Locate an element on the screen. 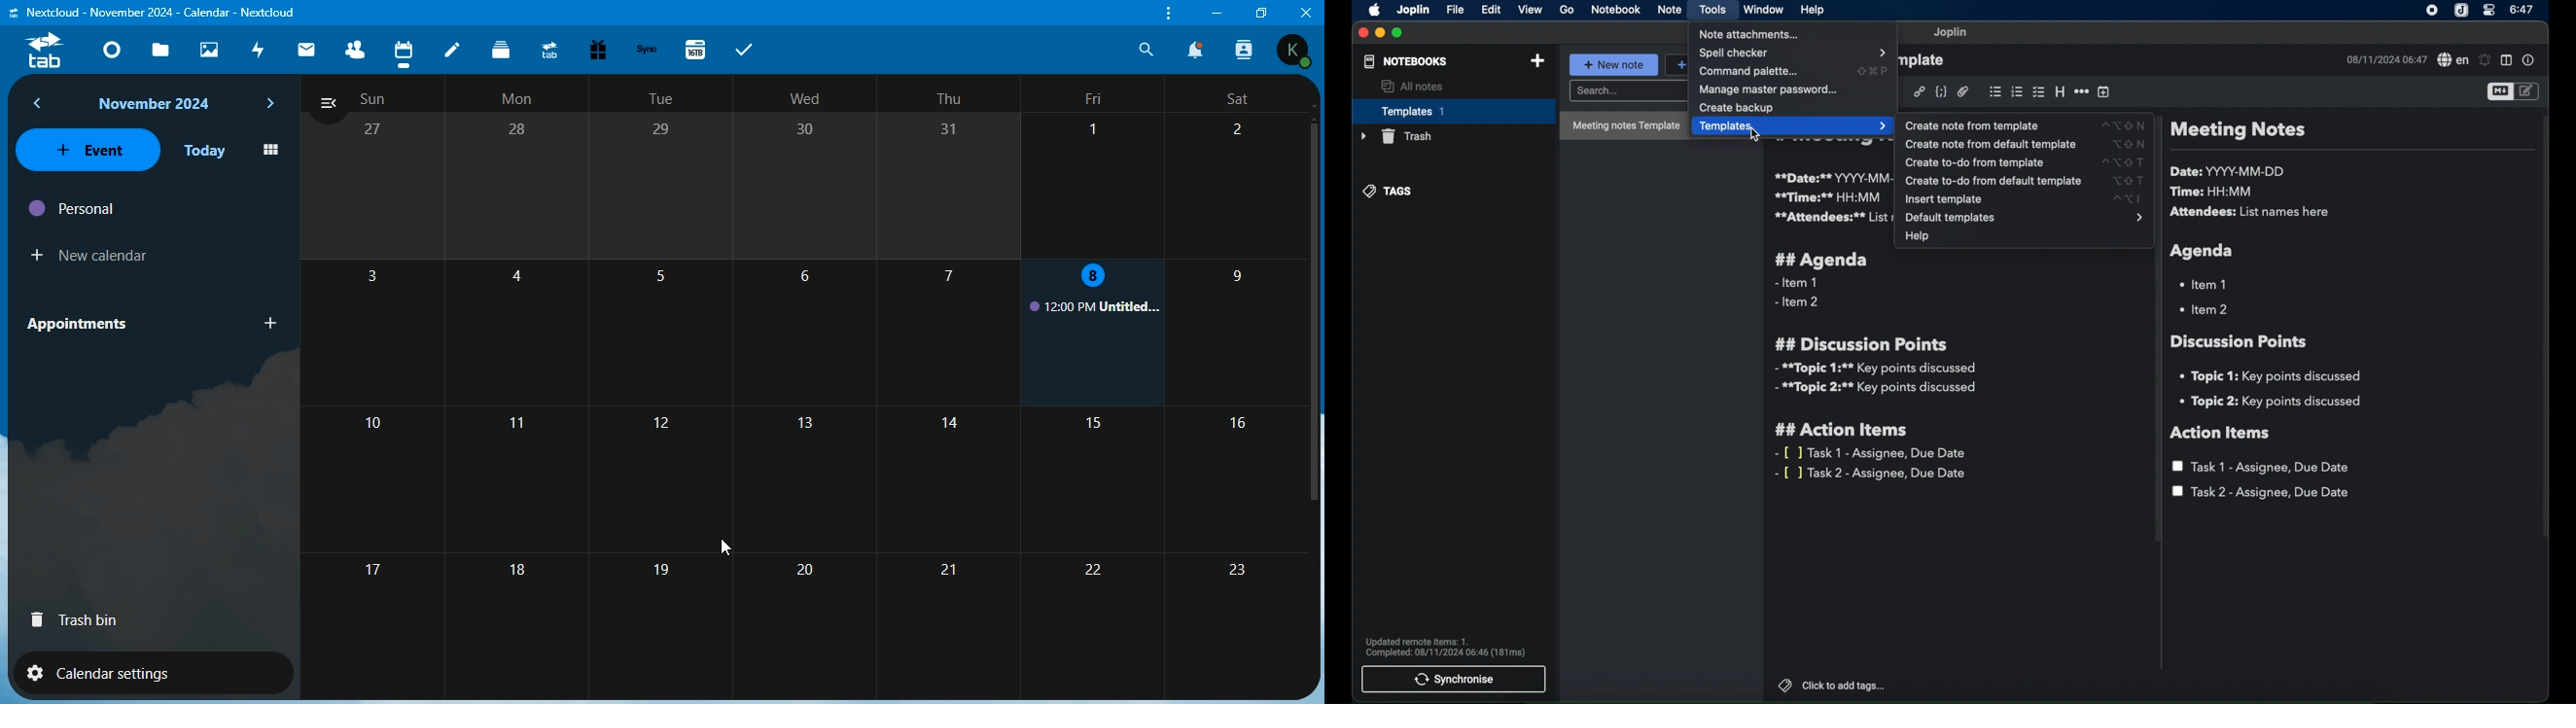 The height and width of the screenshot is (728, 2576). toggle editor layout is located at coordinates (2506, 61).